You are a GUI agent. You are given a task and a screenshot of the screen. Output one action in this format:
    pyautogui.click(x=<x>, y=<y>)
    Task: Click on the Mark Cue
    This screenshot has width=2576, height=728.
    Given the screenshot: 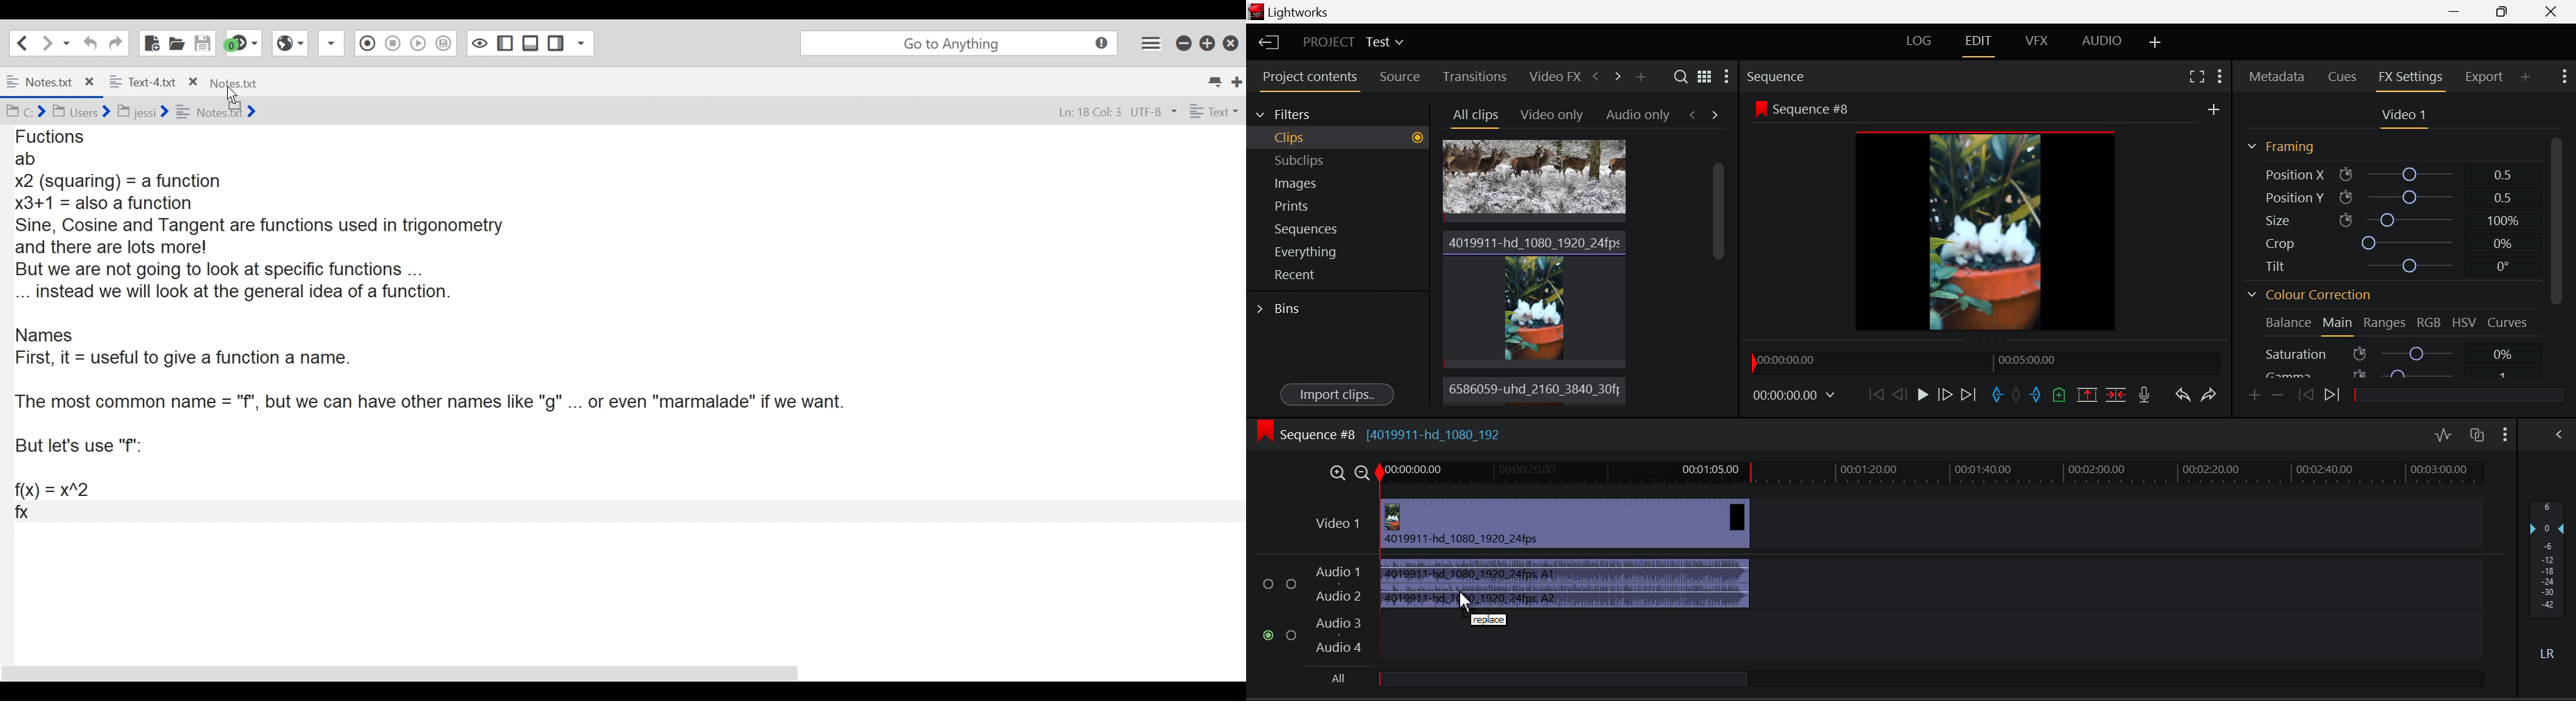 What is the action you would take?
    pyautogui.click(x=2060, y=394)
    